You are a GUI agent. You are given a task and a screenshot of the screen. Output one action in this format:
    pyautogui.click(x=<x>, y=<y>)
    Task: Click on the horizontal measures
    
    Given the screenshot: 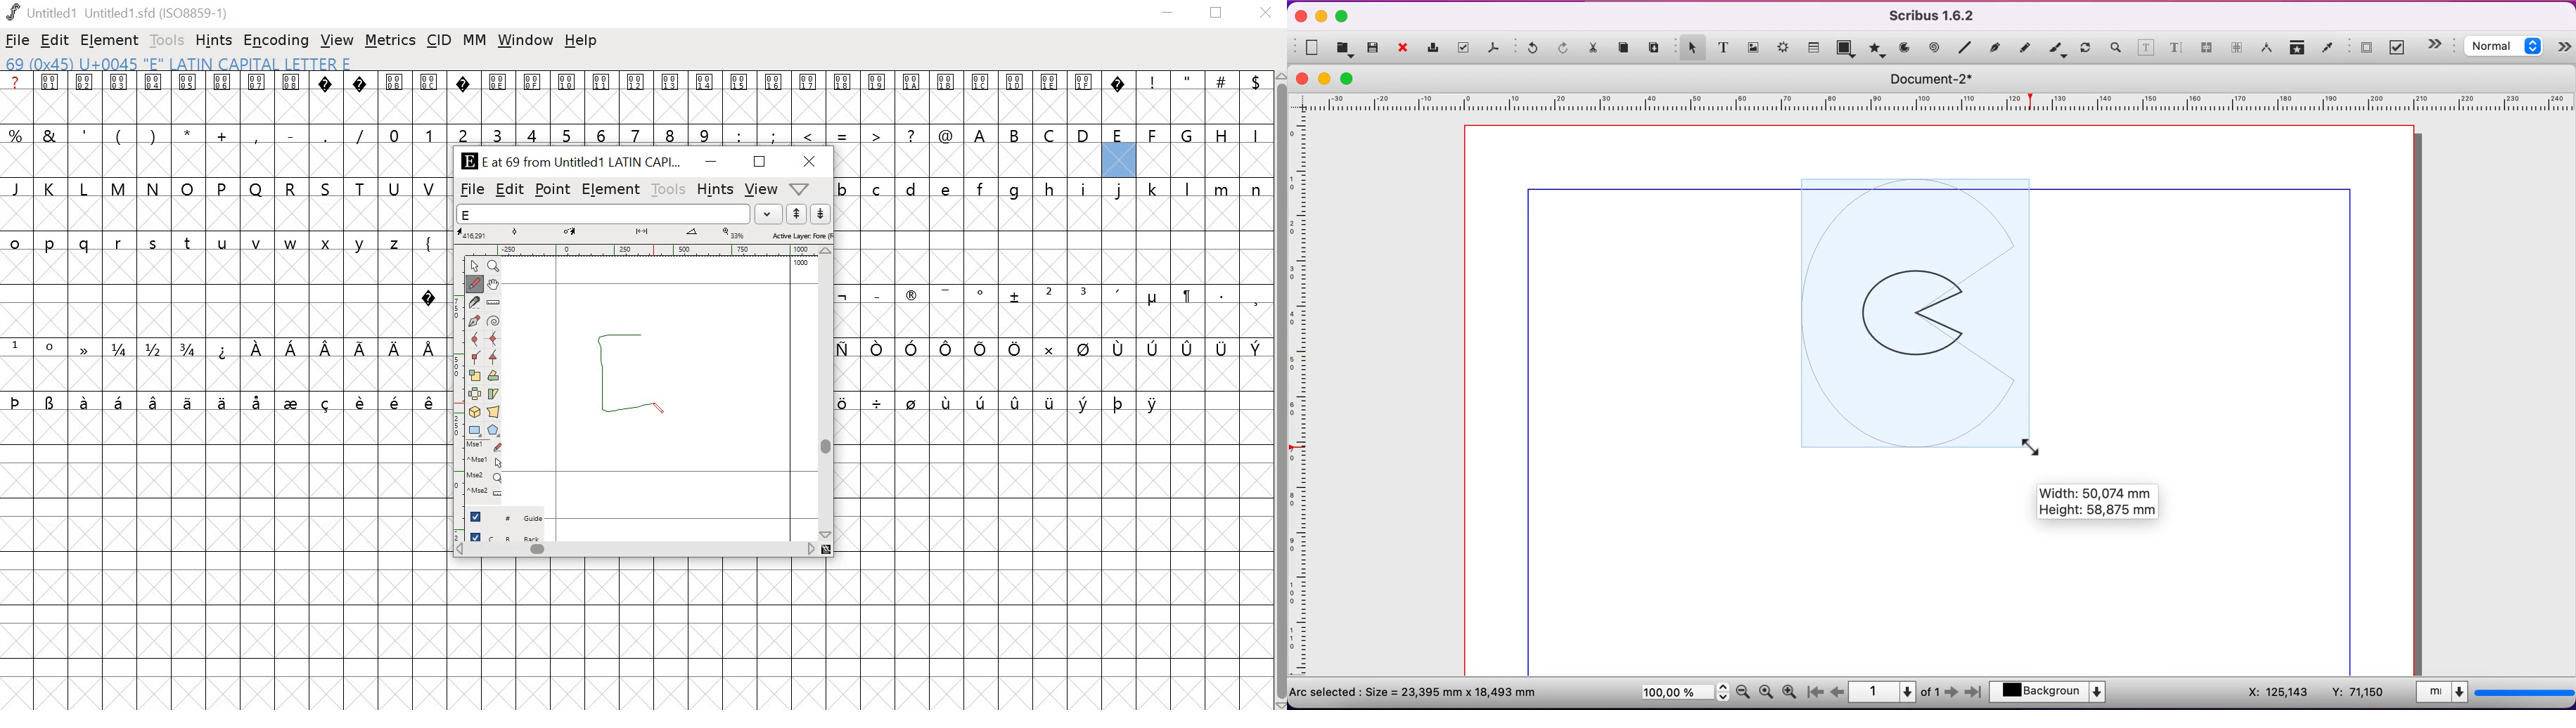 What is the action you would take?
    pyautogui.click(x=1934, y=106)
    